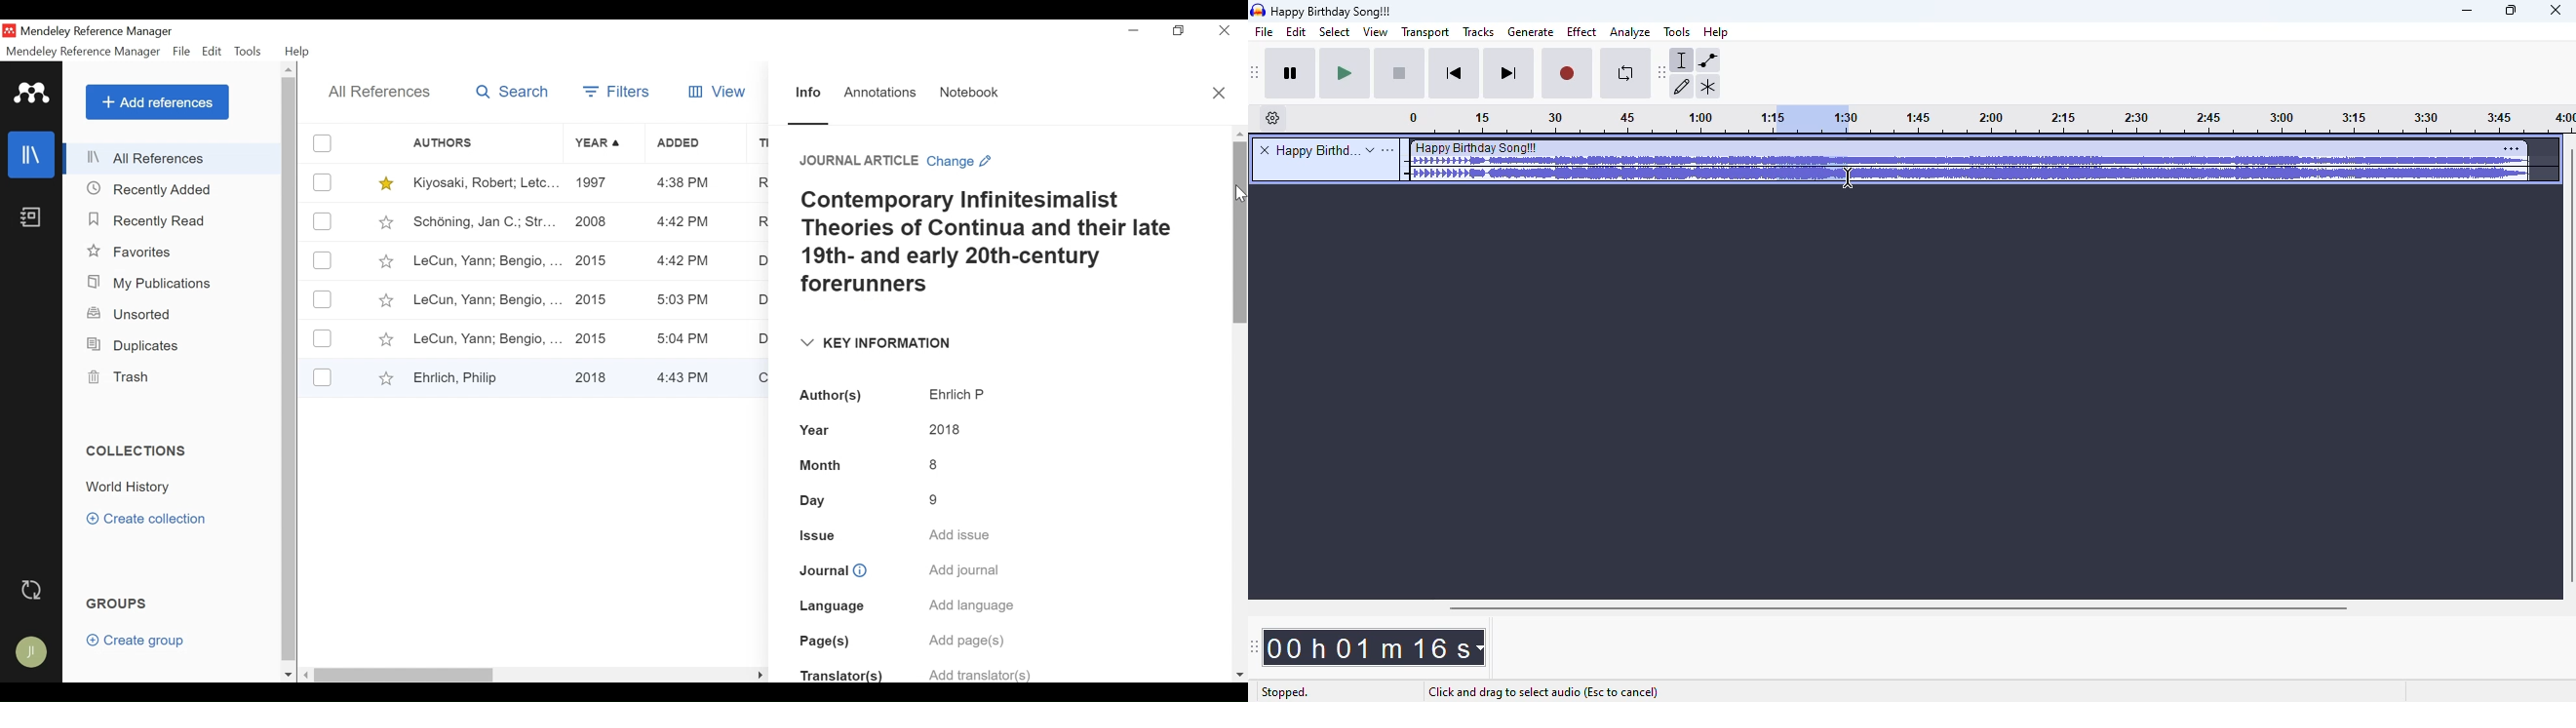  I want to click on LeCun, Yann; Bengio, ..., so click(486, 337).